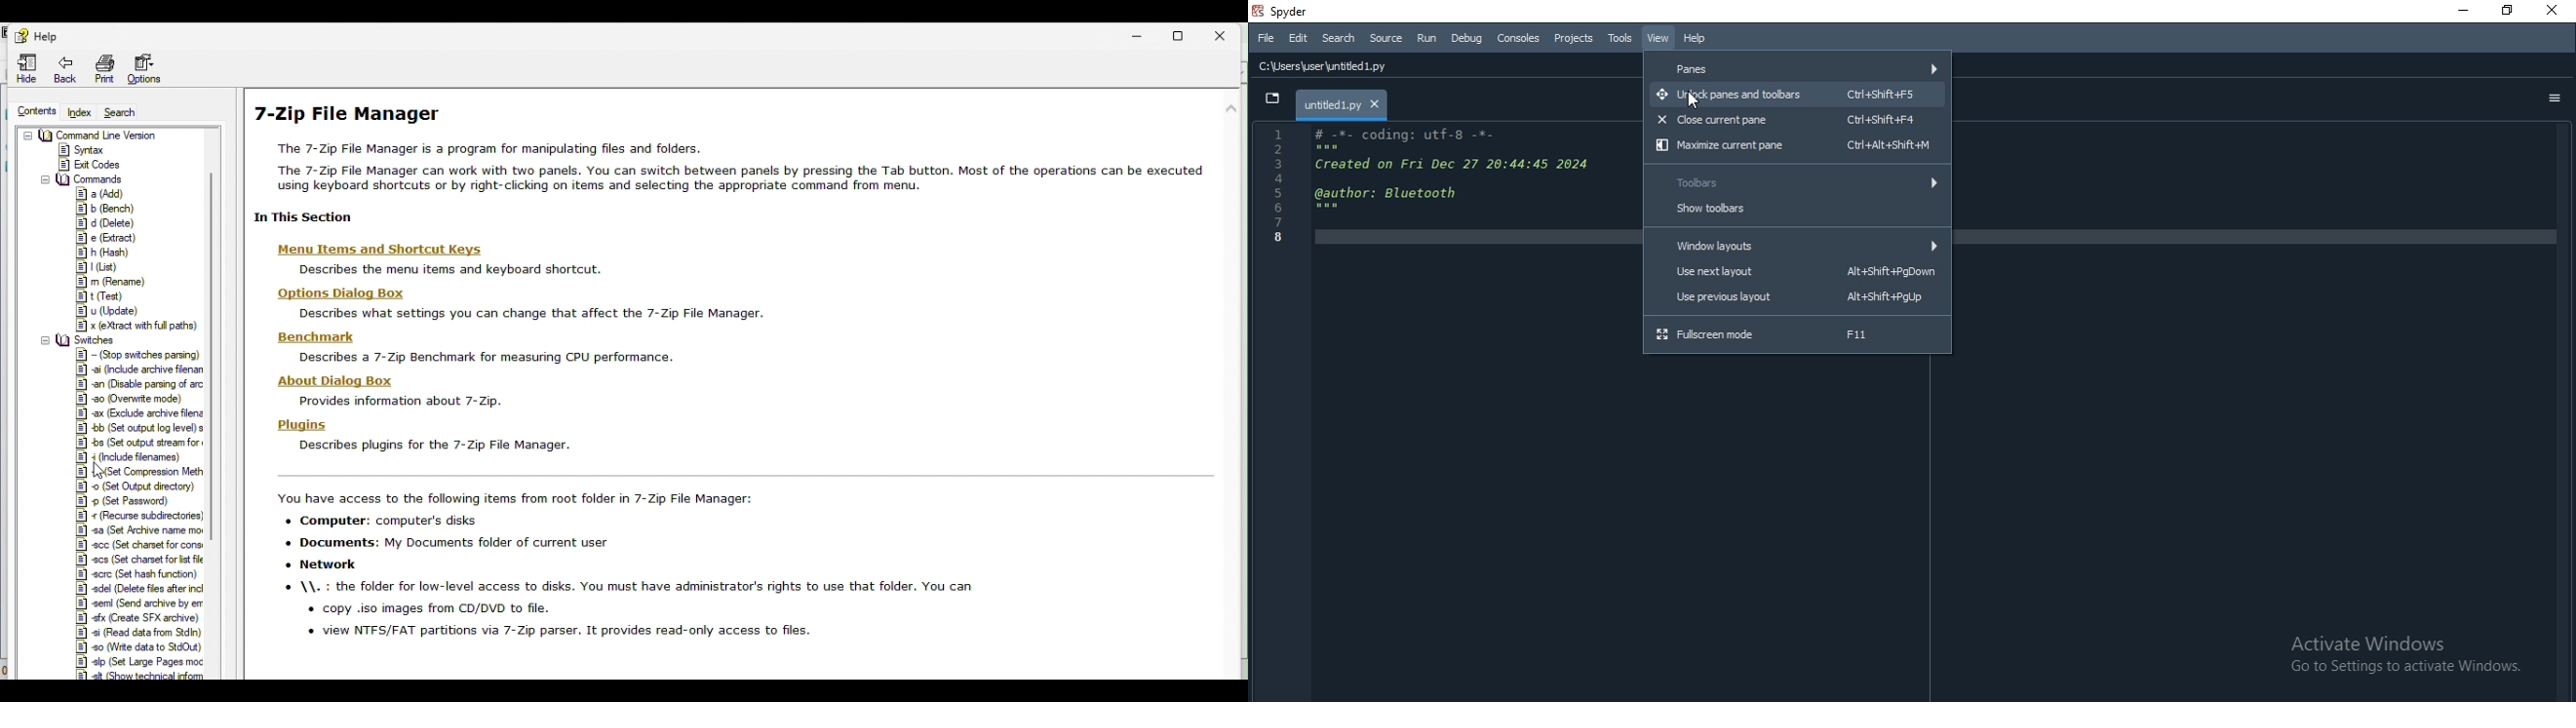 This screenshot has width=2576, height=728. Describe the element at coordinates (142, 370) in the screenshot. I see `Include archive file name` at that location.